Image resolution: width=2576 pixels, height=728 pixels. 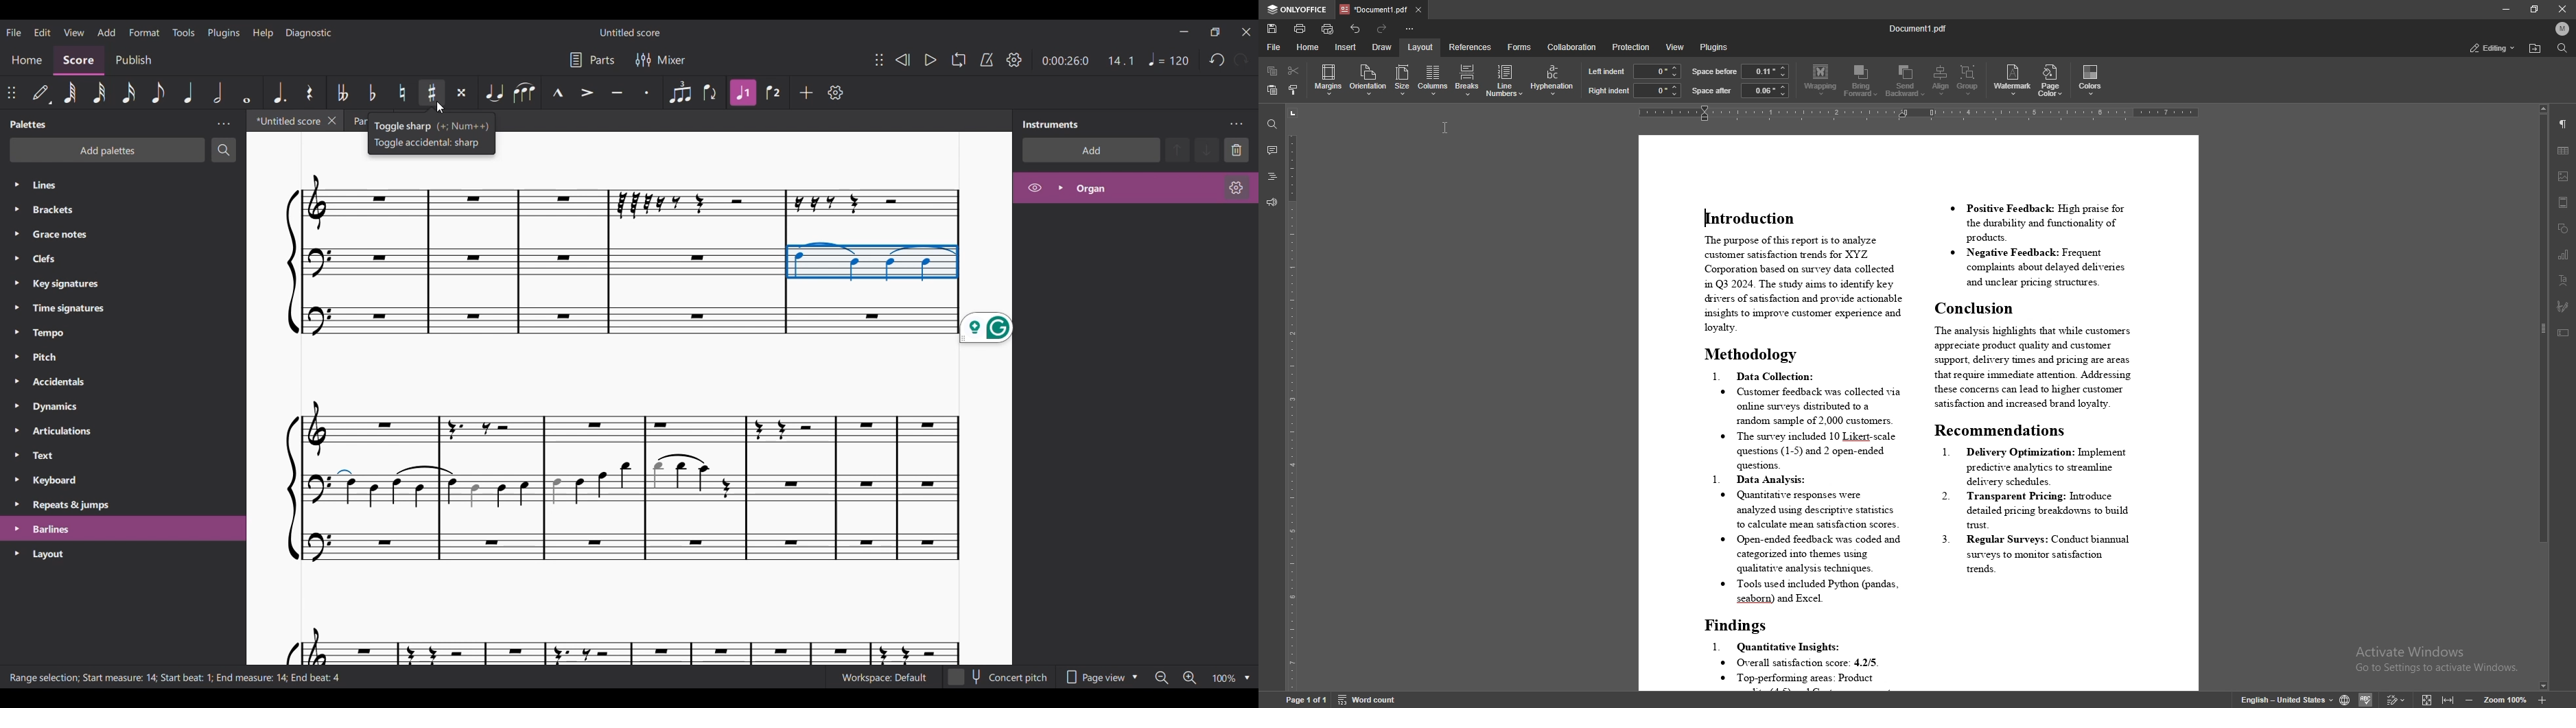 What do you see at coordinates (1272, 150) in the screenshot?
I see `comments` at bounding box center [1272, 150].